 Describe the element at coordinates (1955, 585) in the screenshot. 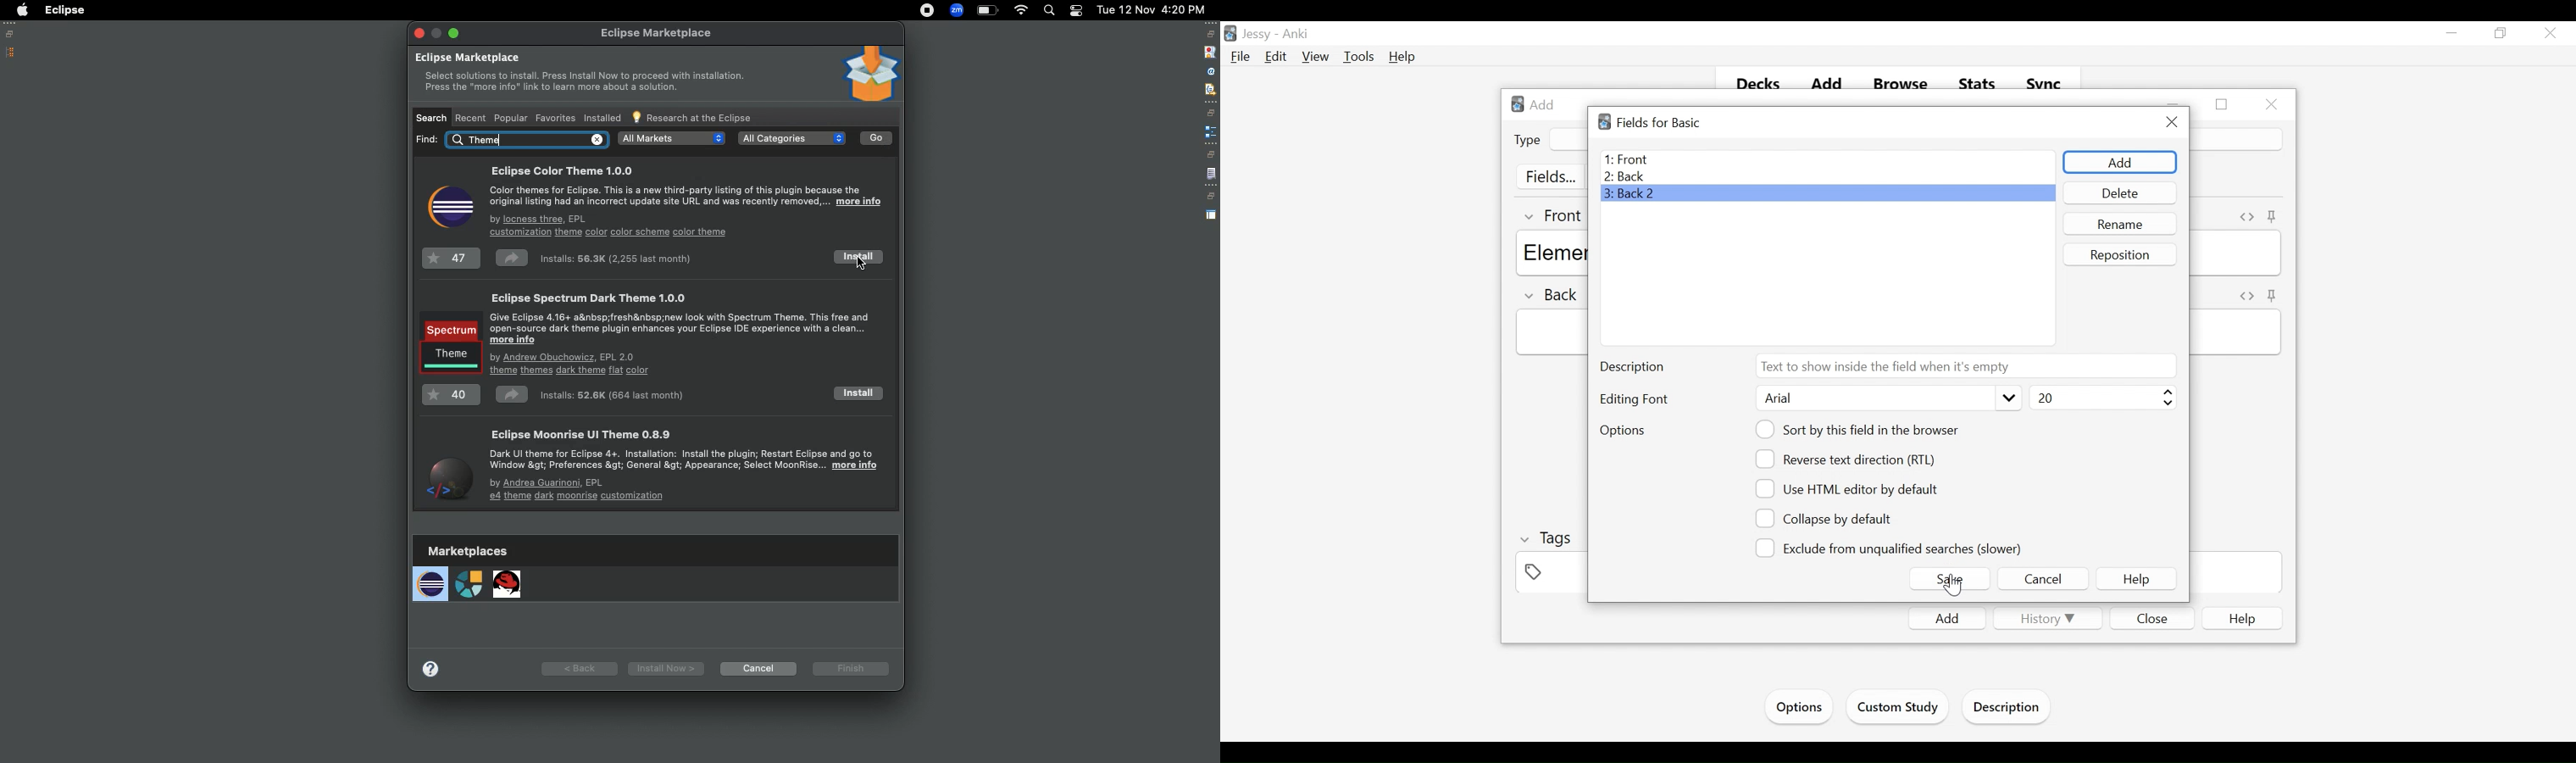

I see `Cursor` at that location.